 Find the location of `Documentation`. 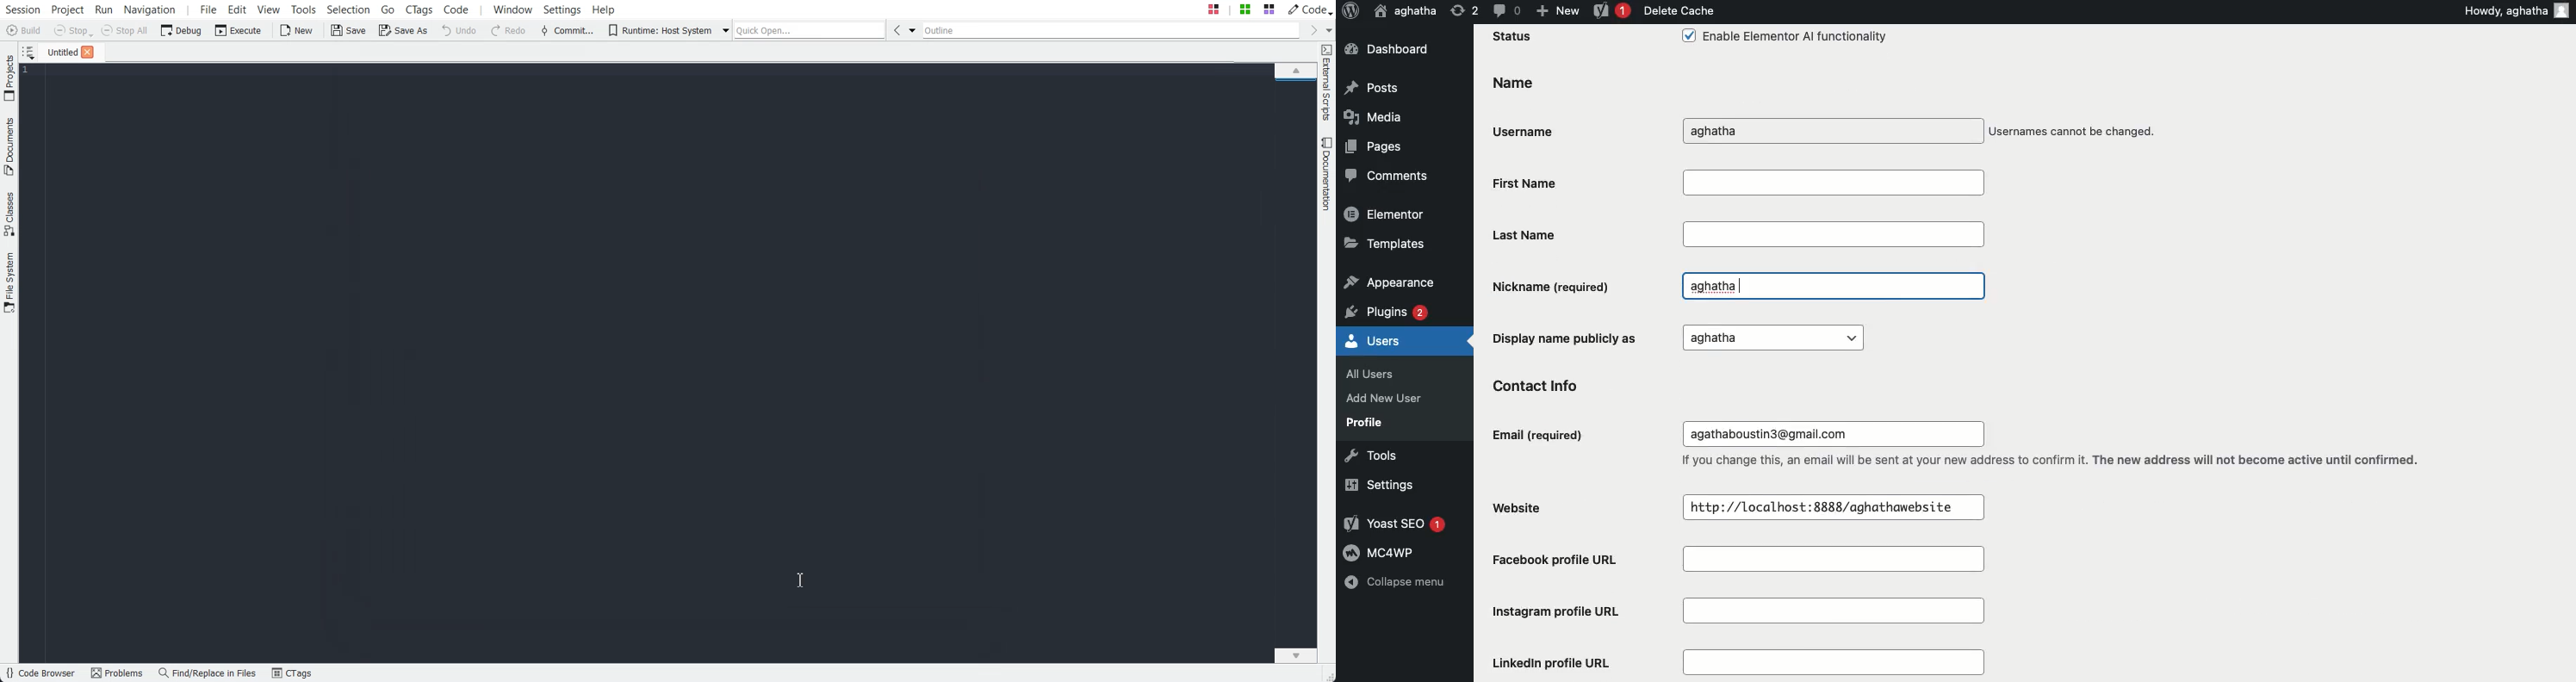

Documentation is located at coordinates (1328, 174).